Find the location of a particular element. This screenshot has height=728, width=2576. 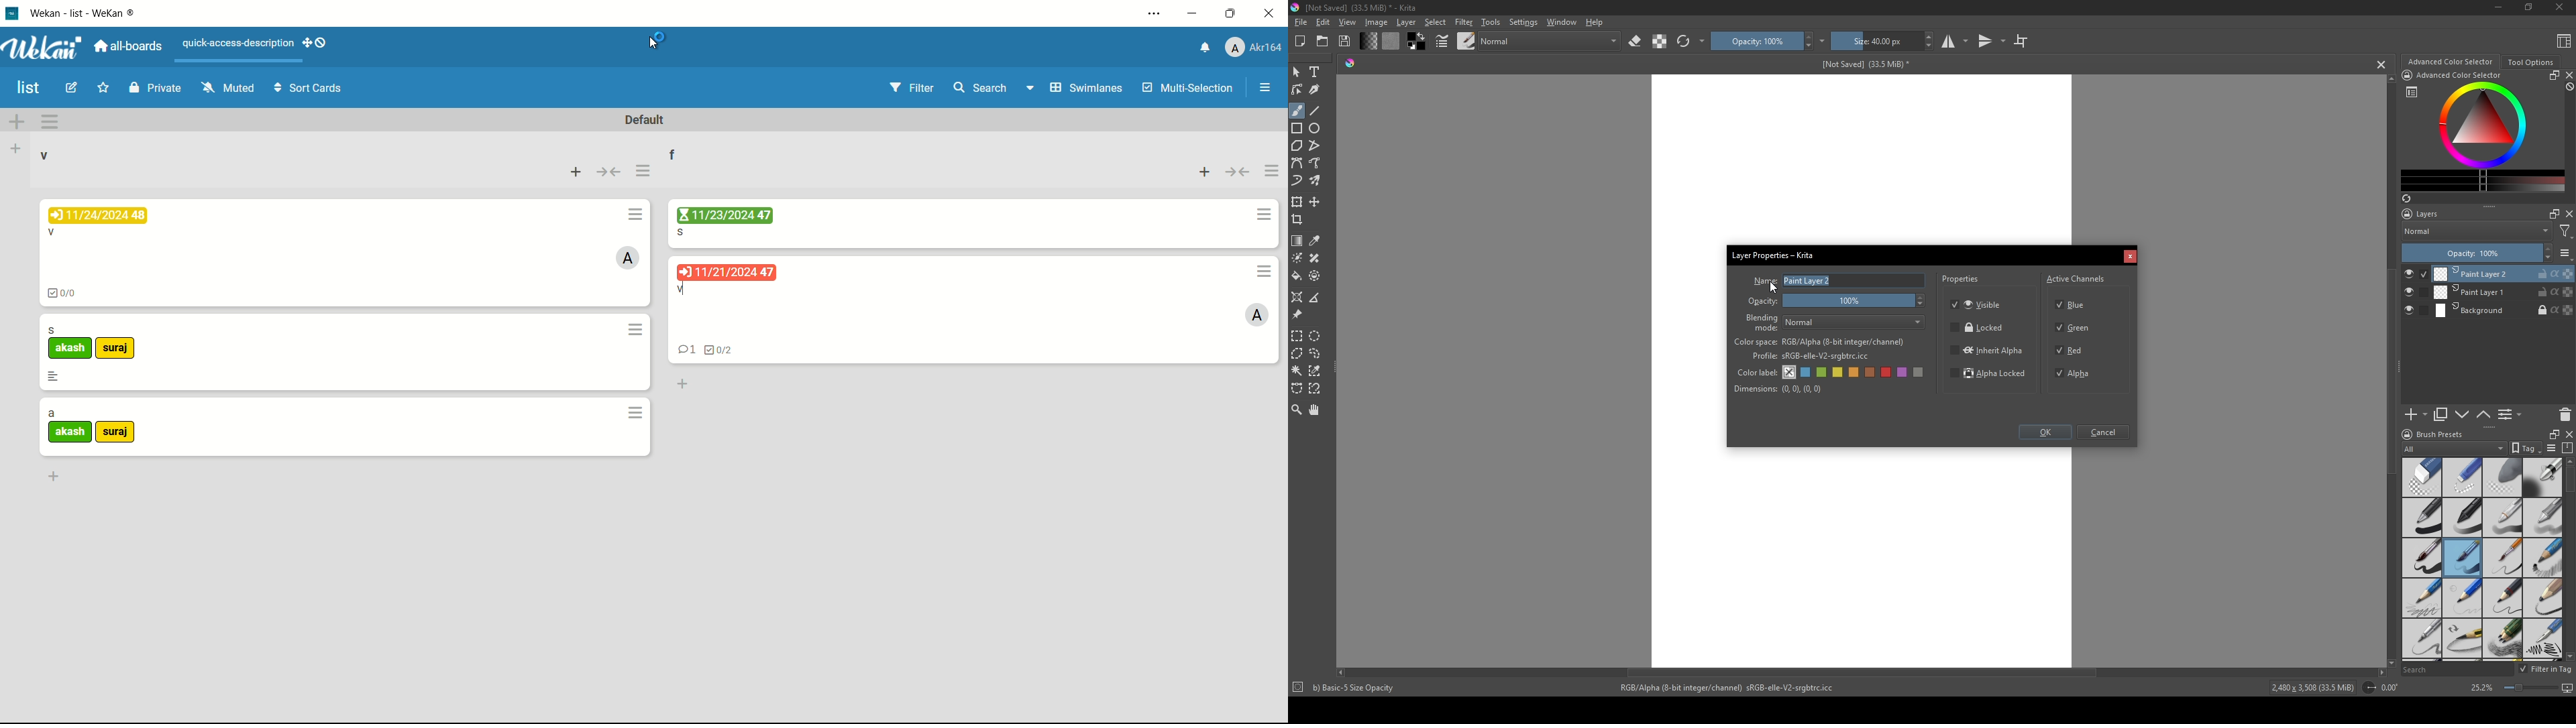

app icon is located at coordinates (13, 13).